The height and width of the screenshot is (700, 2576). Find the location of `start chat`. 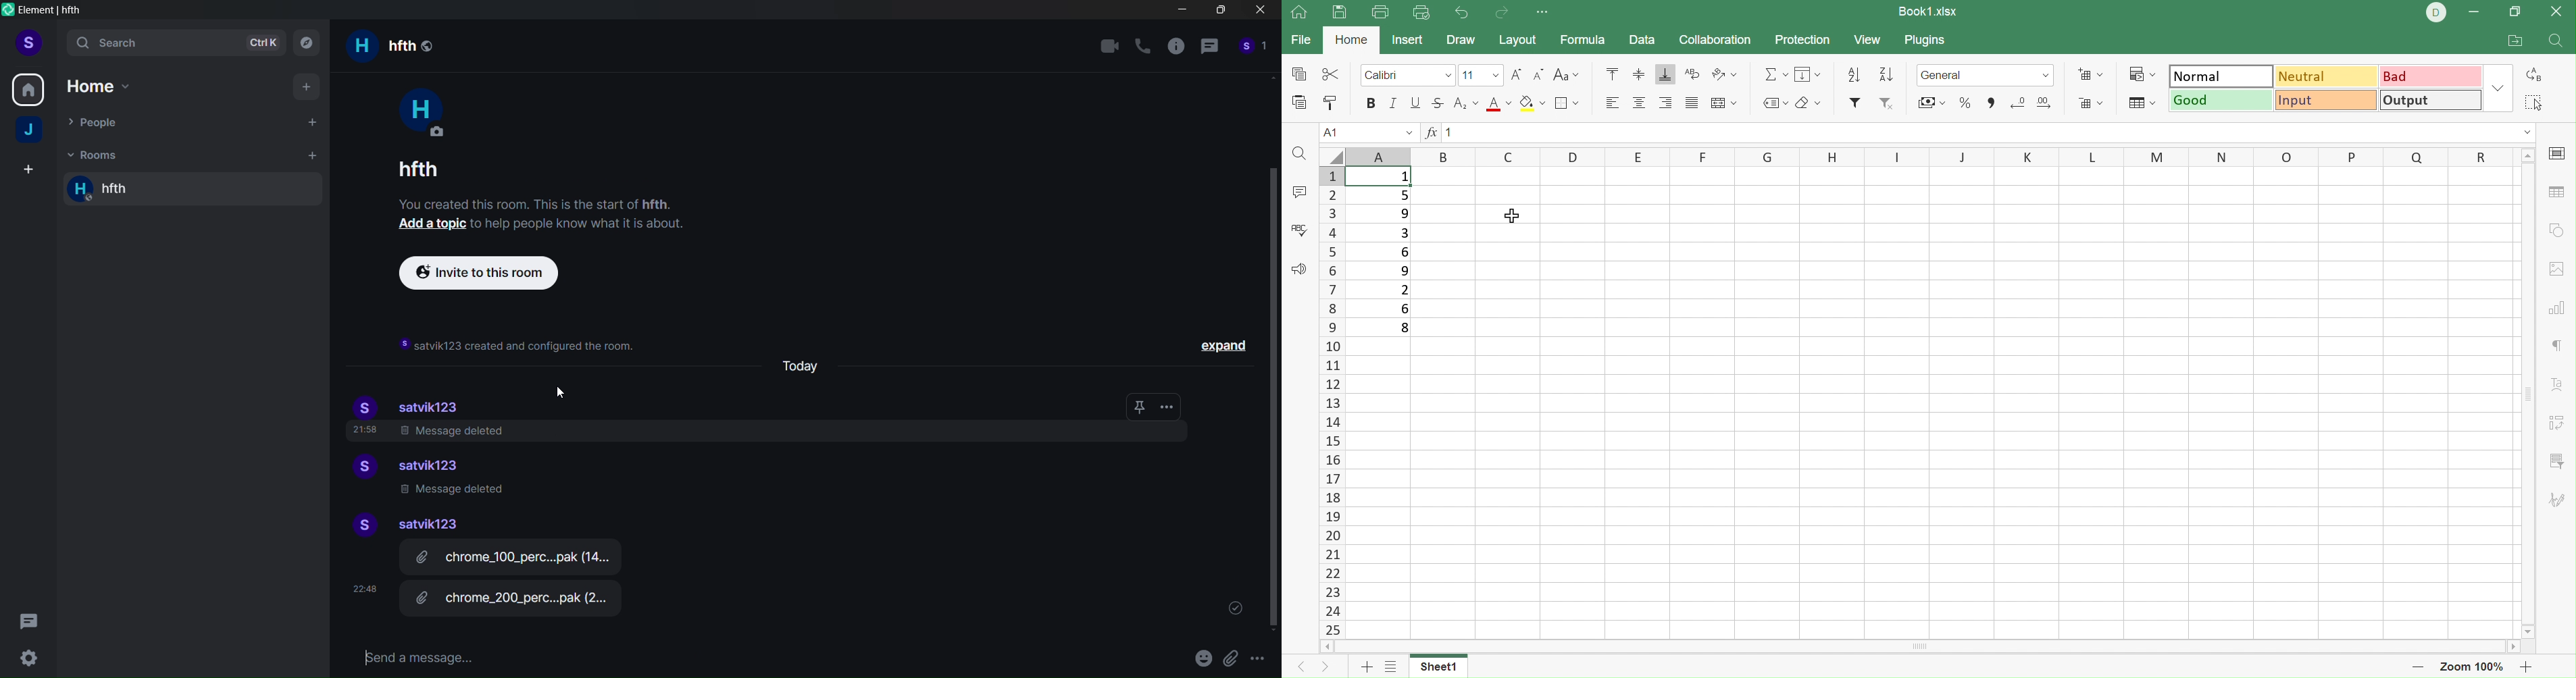

start chat is located at coordinates (310, 121).